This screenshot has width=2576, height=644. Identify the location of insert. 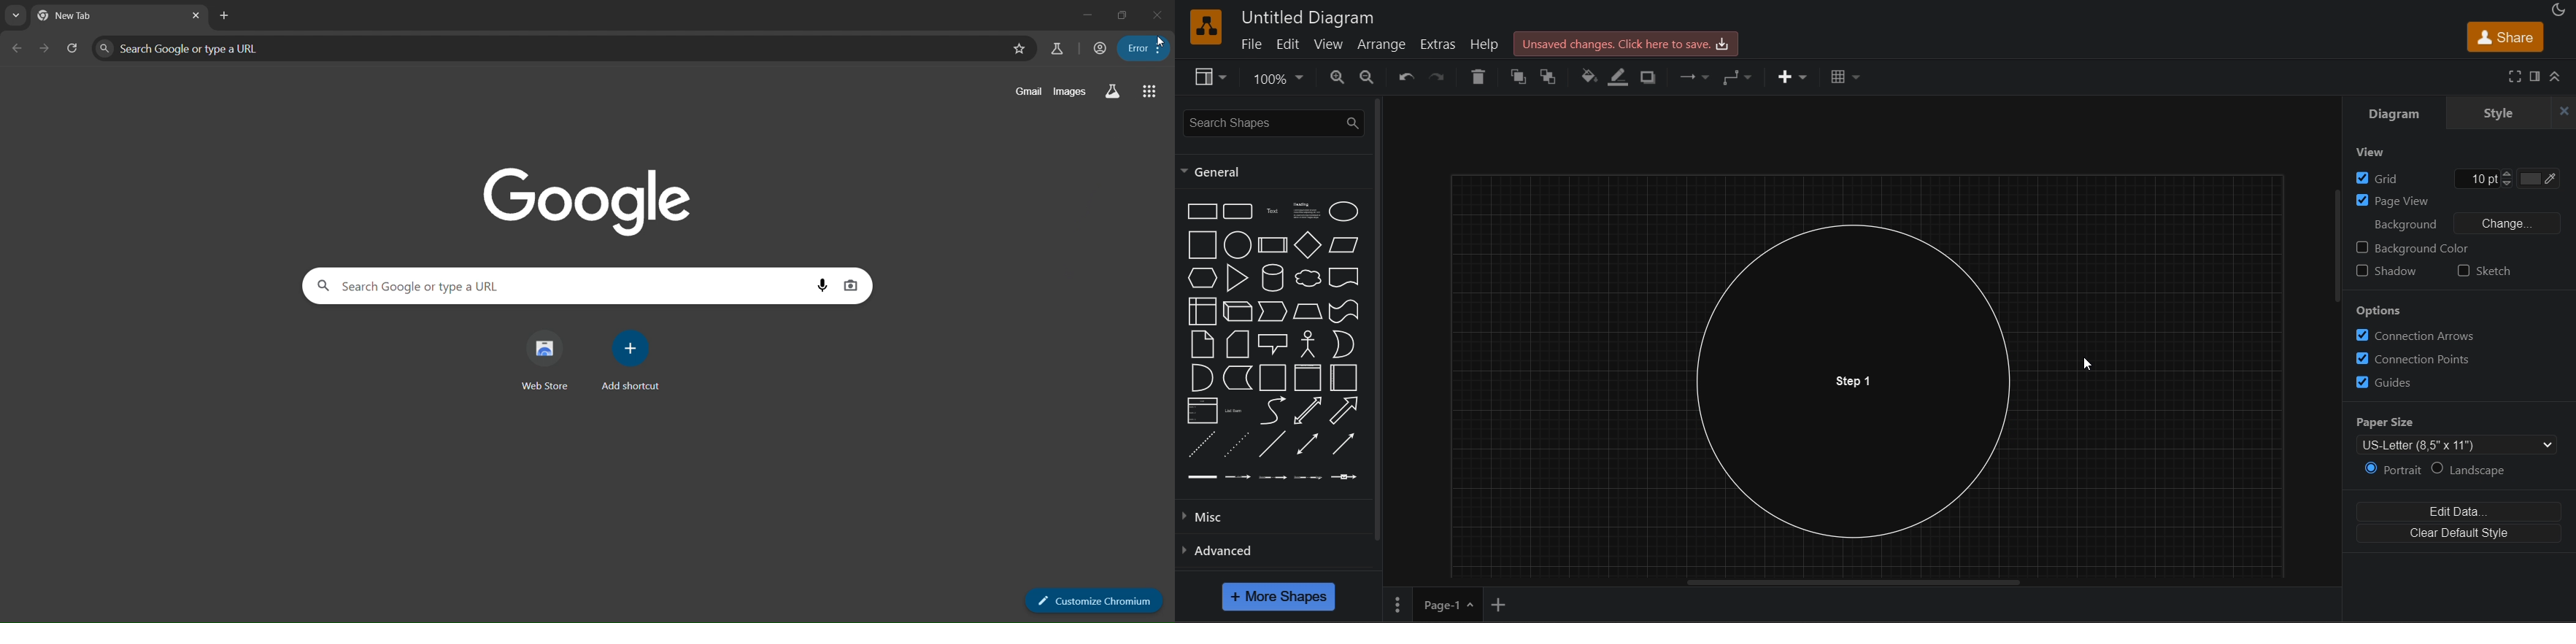
(1789, 77).